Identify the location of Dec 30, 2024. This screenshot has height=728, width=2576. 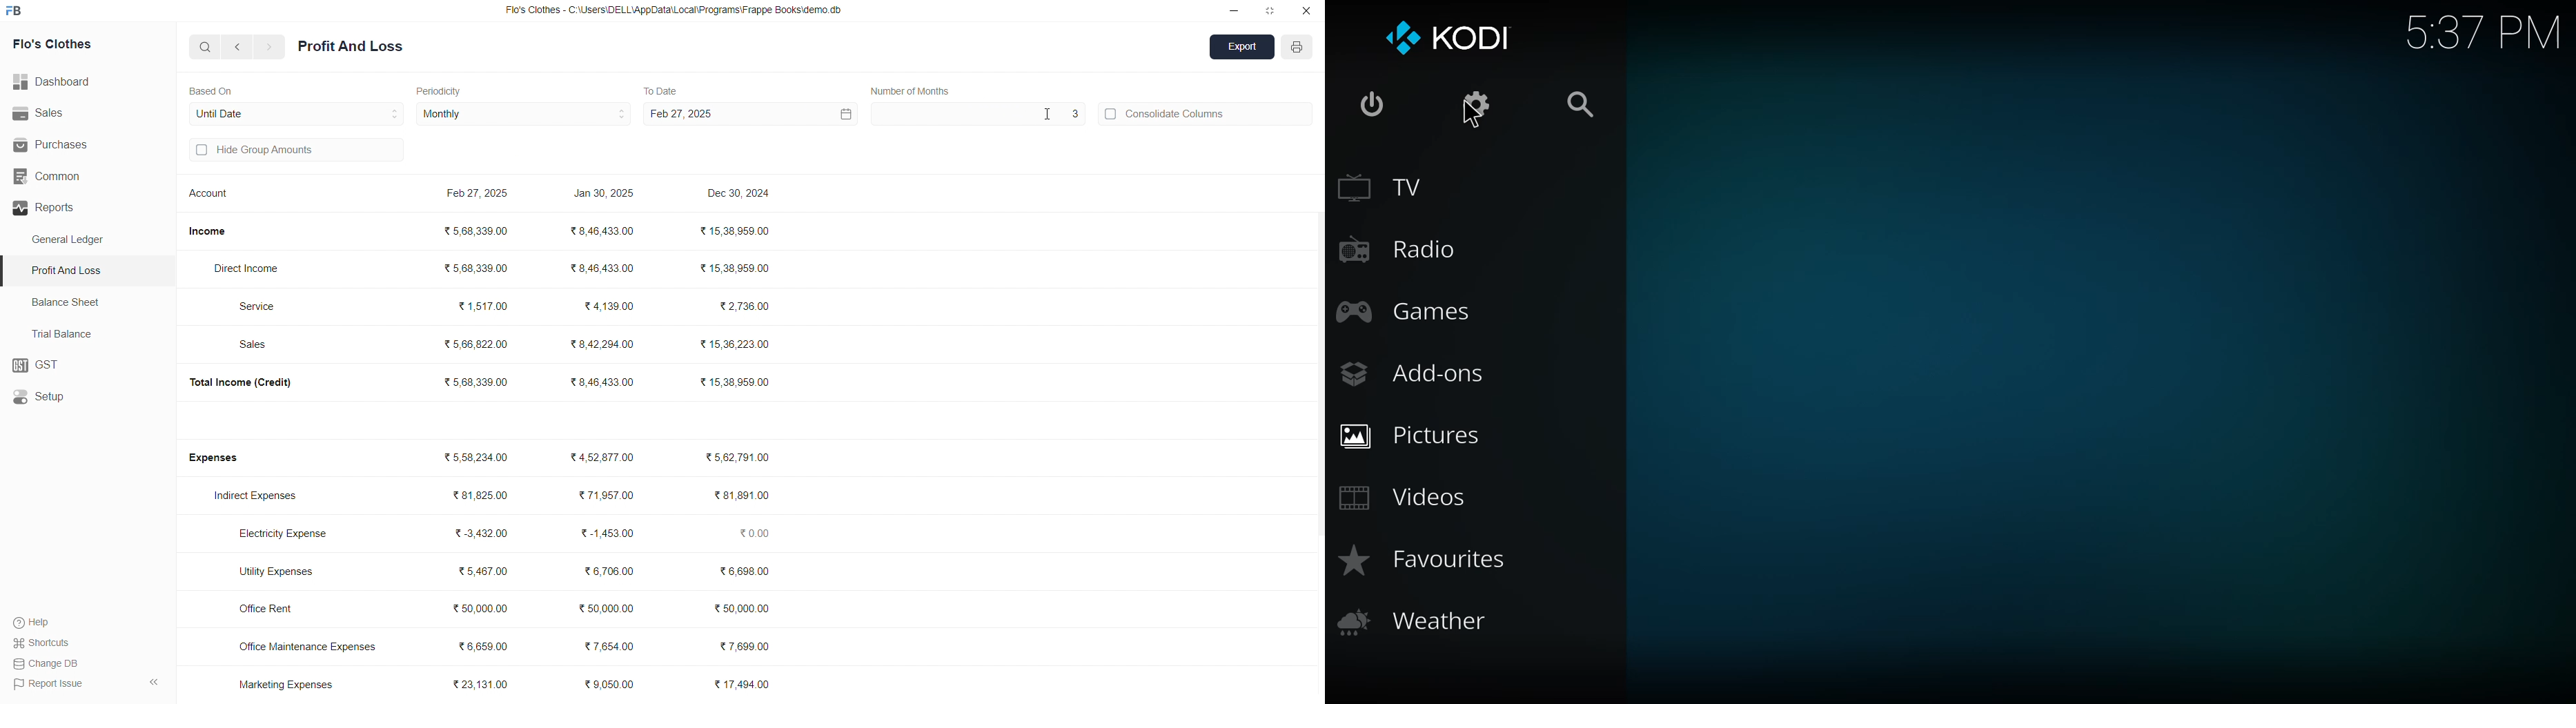
(740, 195).